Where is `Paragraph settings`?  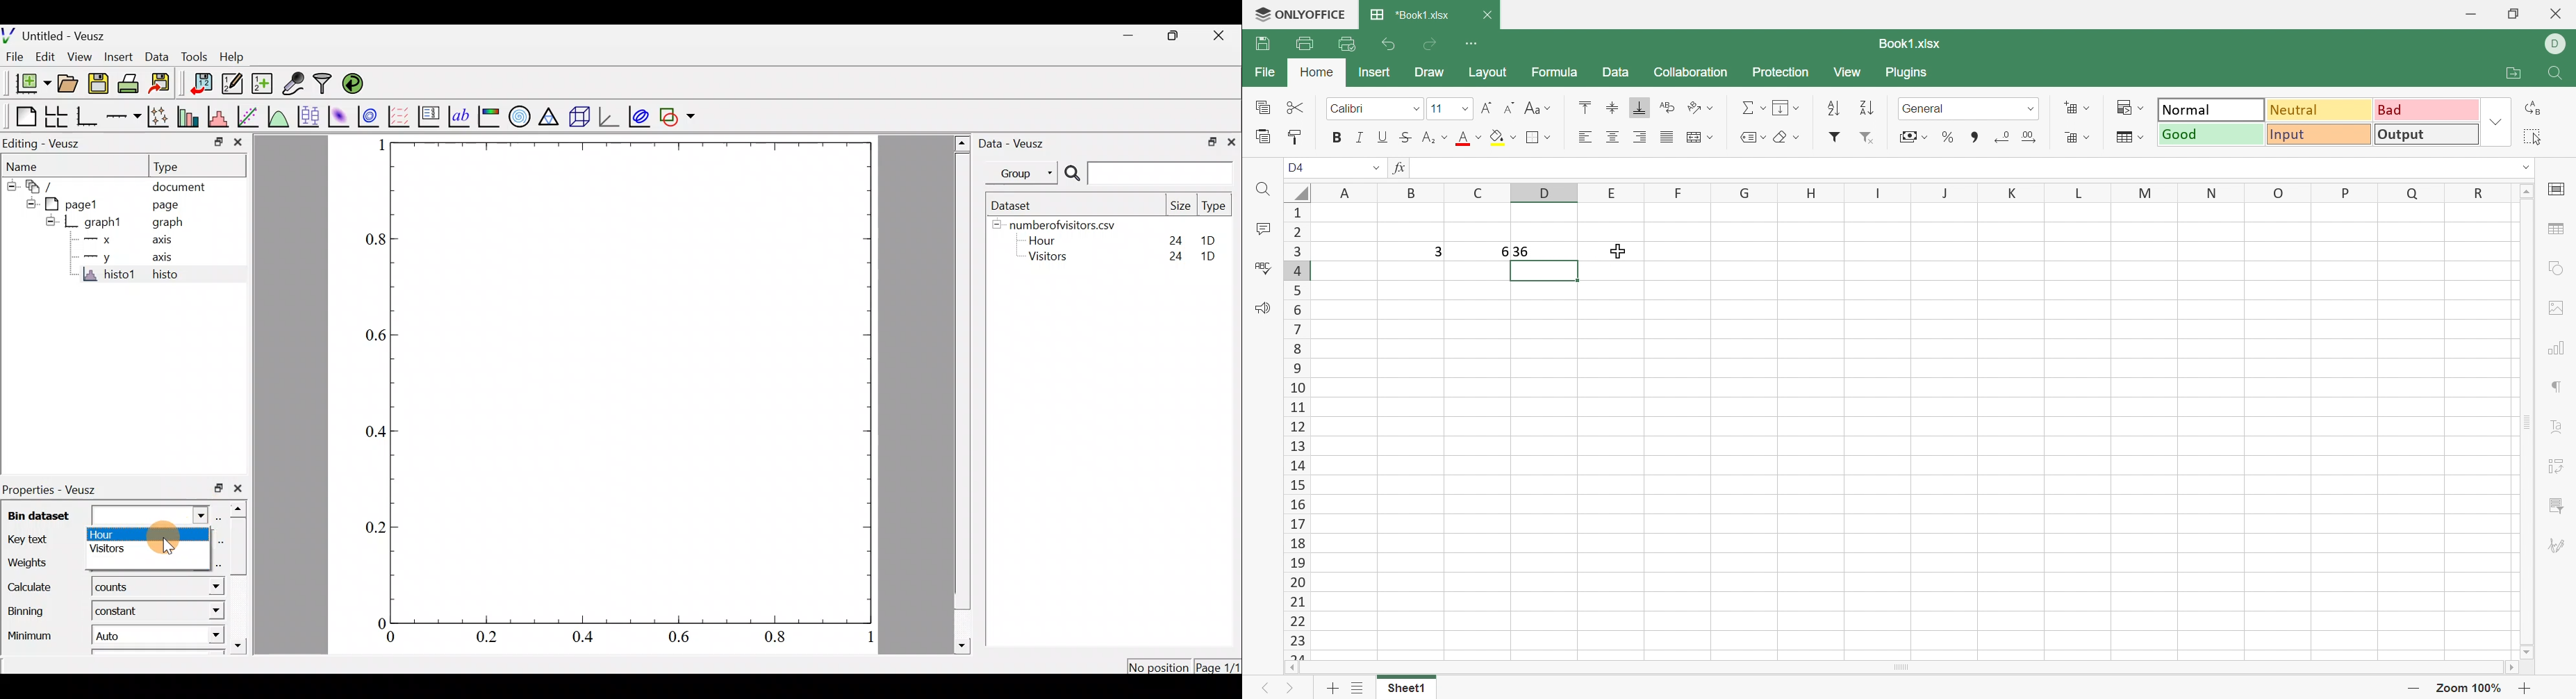
Paragraph settings is located at coordinates (2559, 387).